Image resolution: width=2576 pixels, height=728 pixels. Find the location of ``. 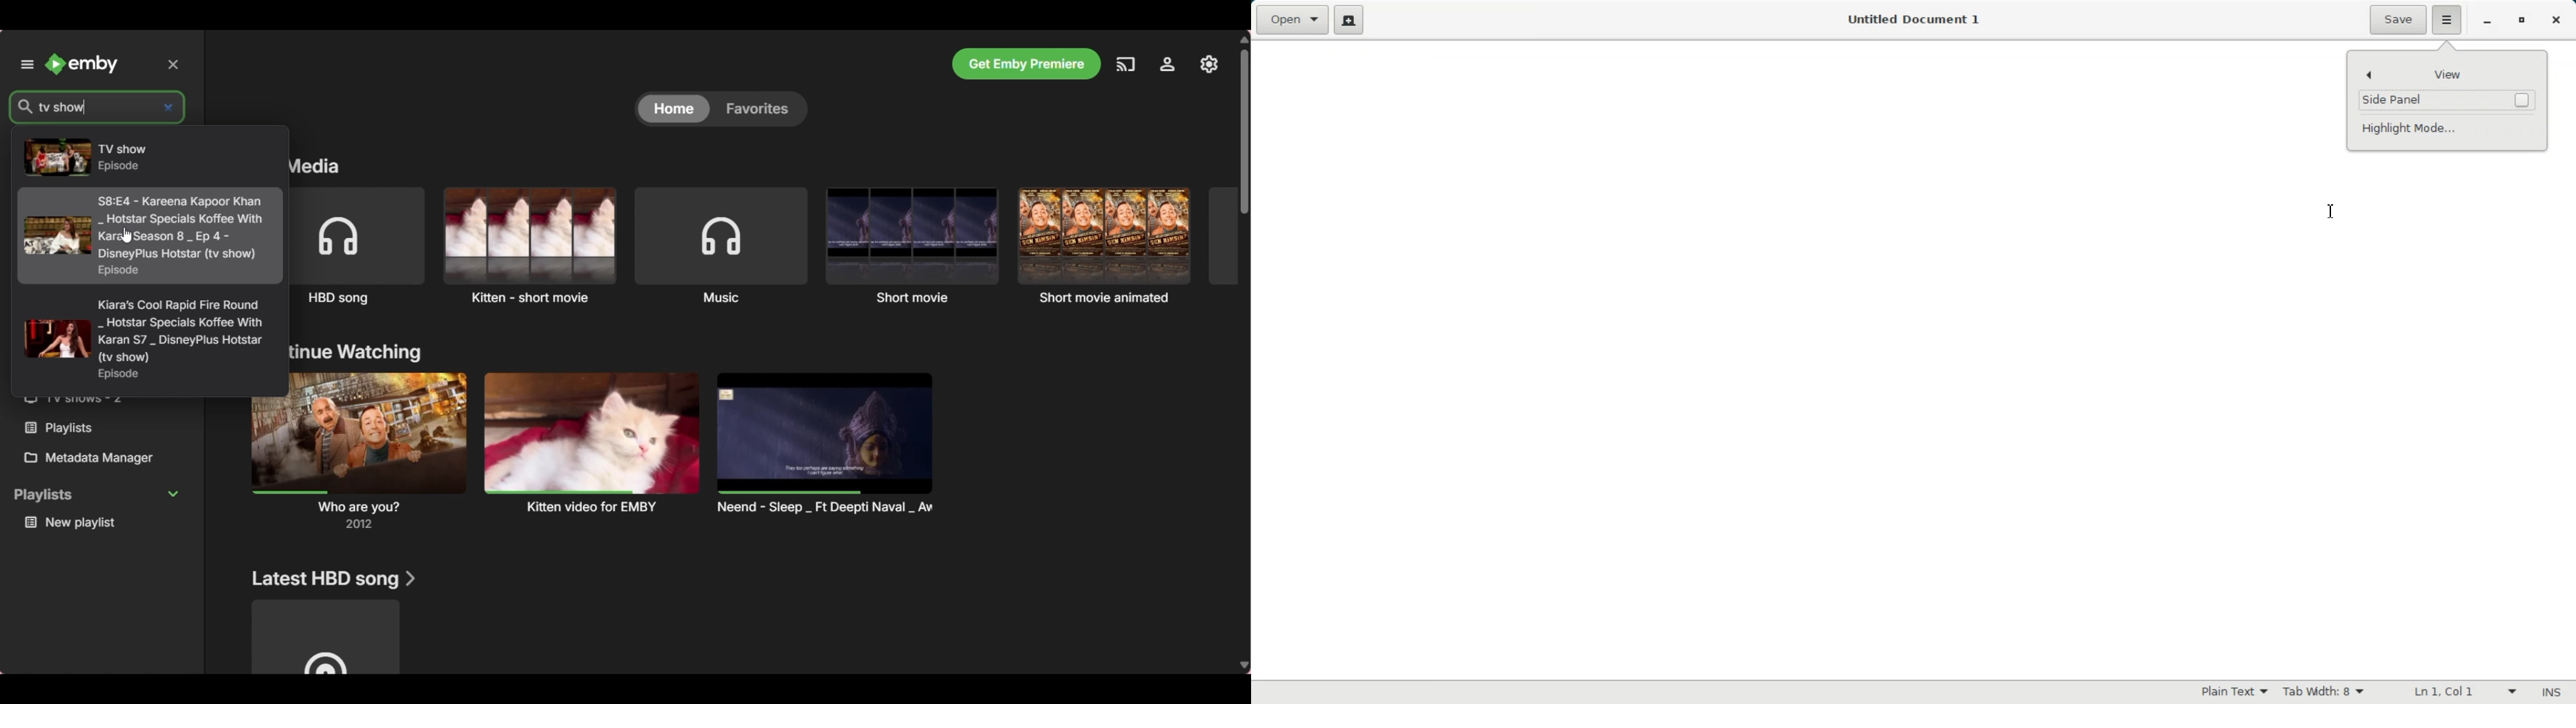

 is located at coordinates (85, 406).